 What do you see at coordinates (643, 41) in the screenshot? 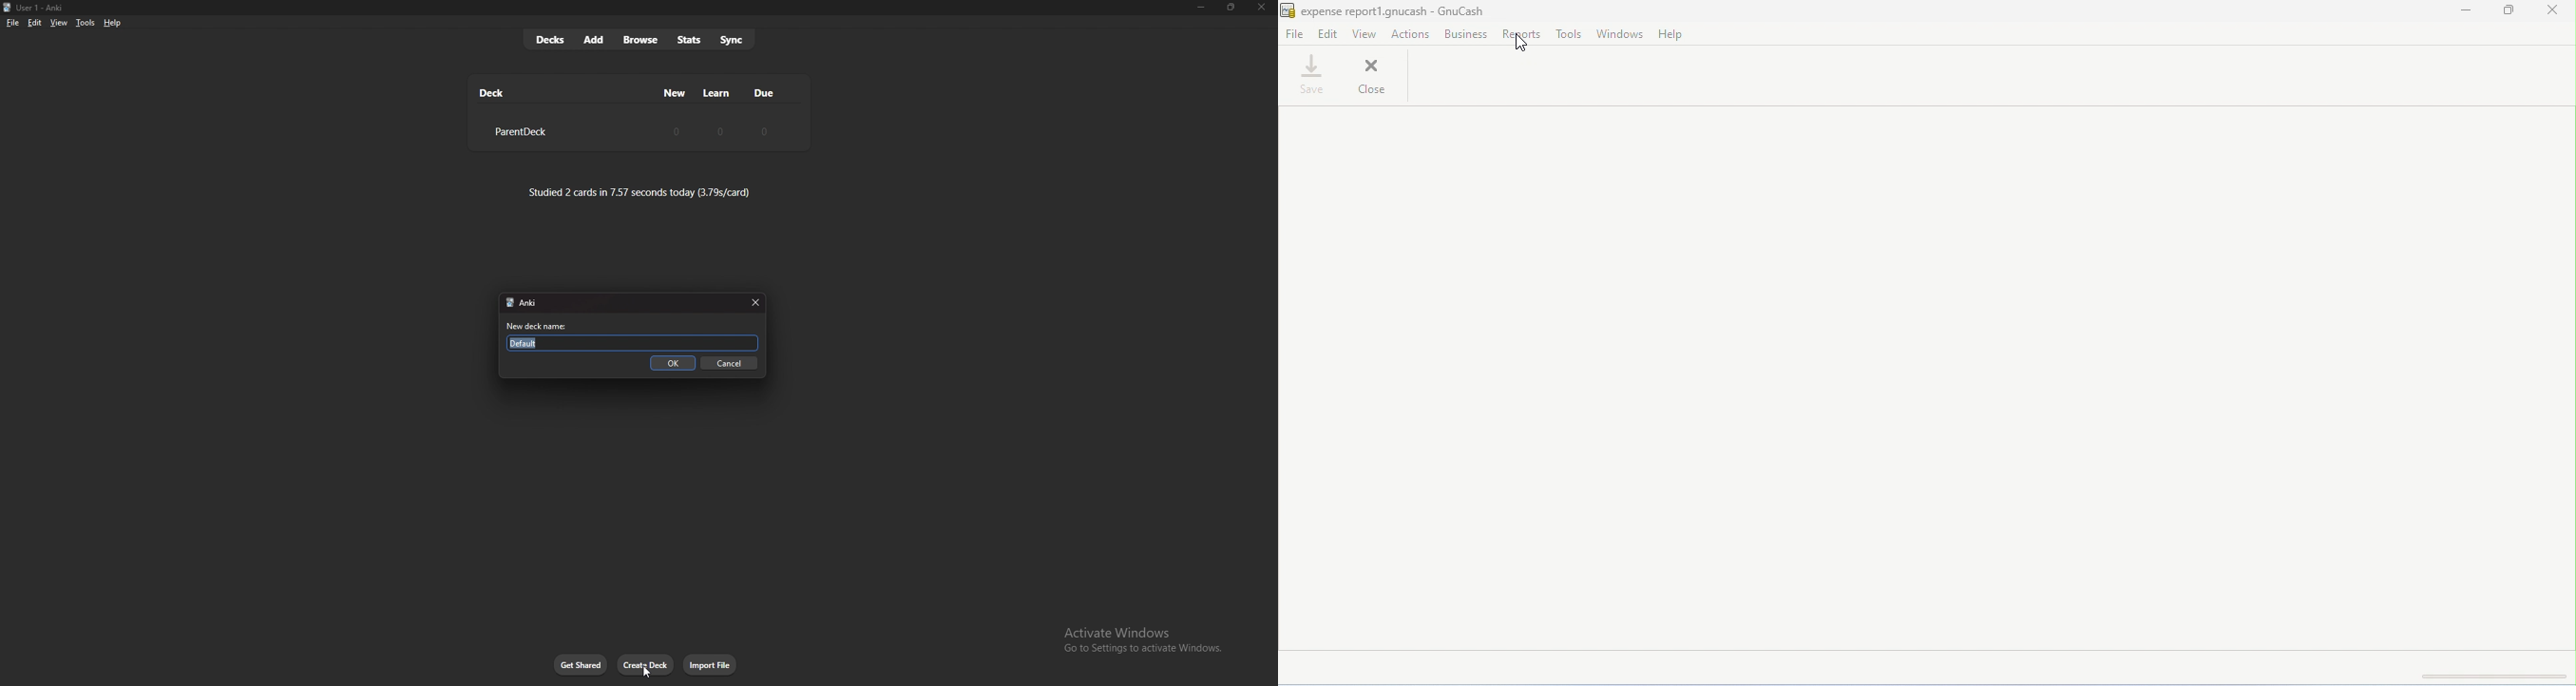
I see `browse` at bounding box center [643, 41].